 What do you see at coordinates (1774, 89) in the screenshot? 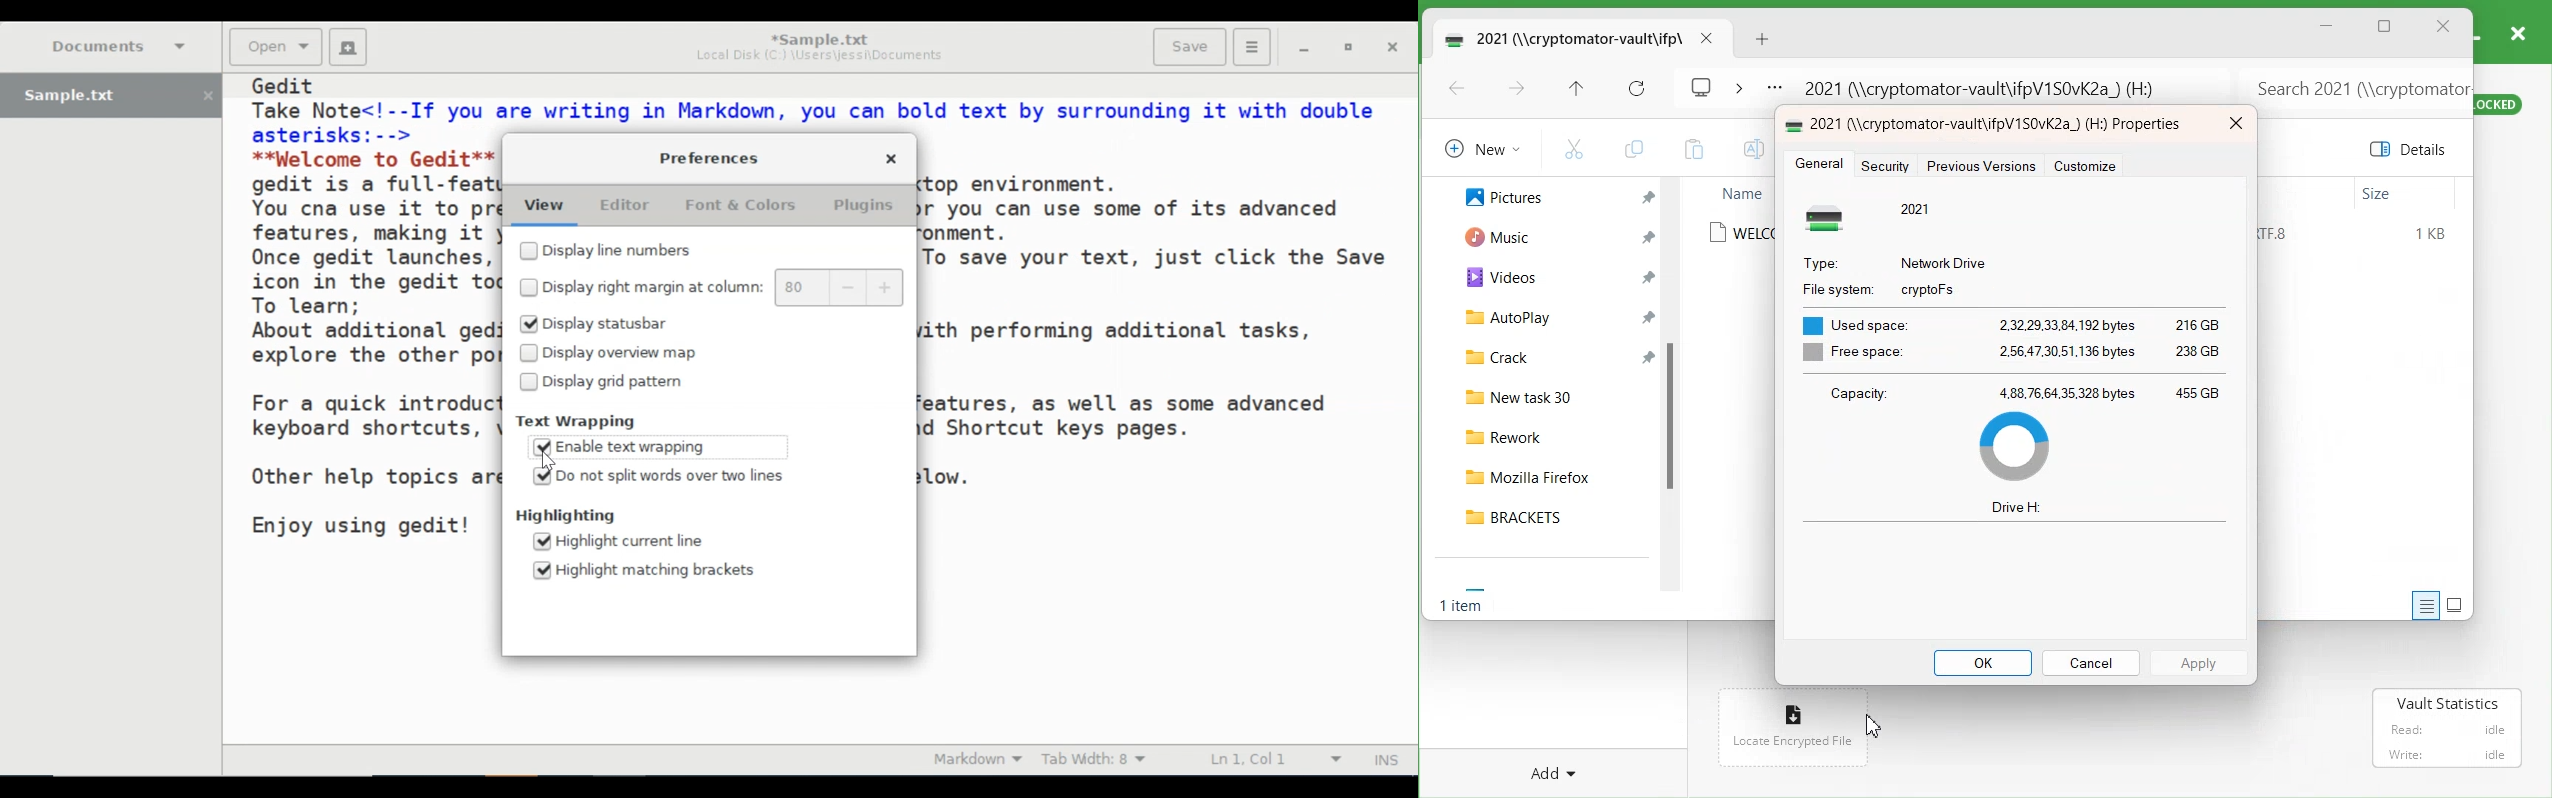
I see `More` at bounding box center [1774, 89].